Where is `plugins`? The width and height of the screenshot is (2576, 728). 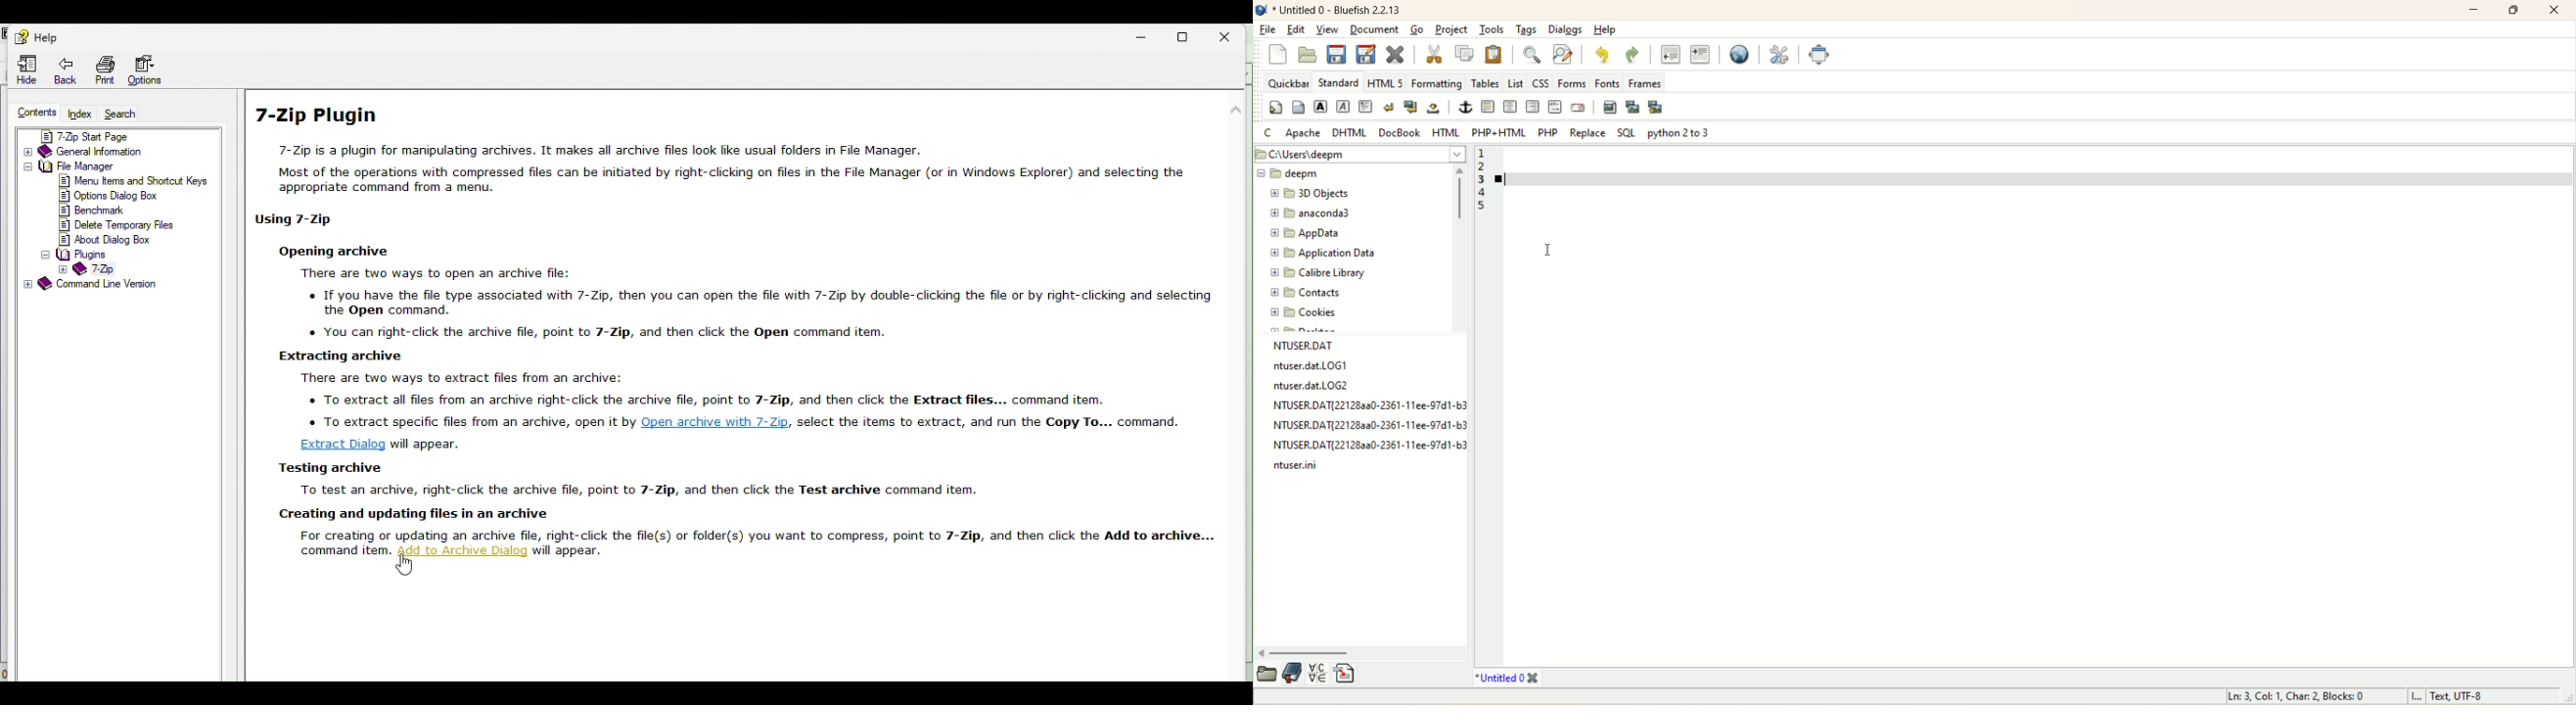
plugins is located at coordinates (74, 256).